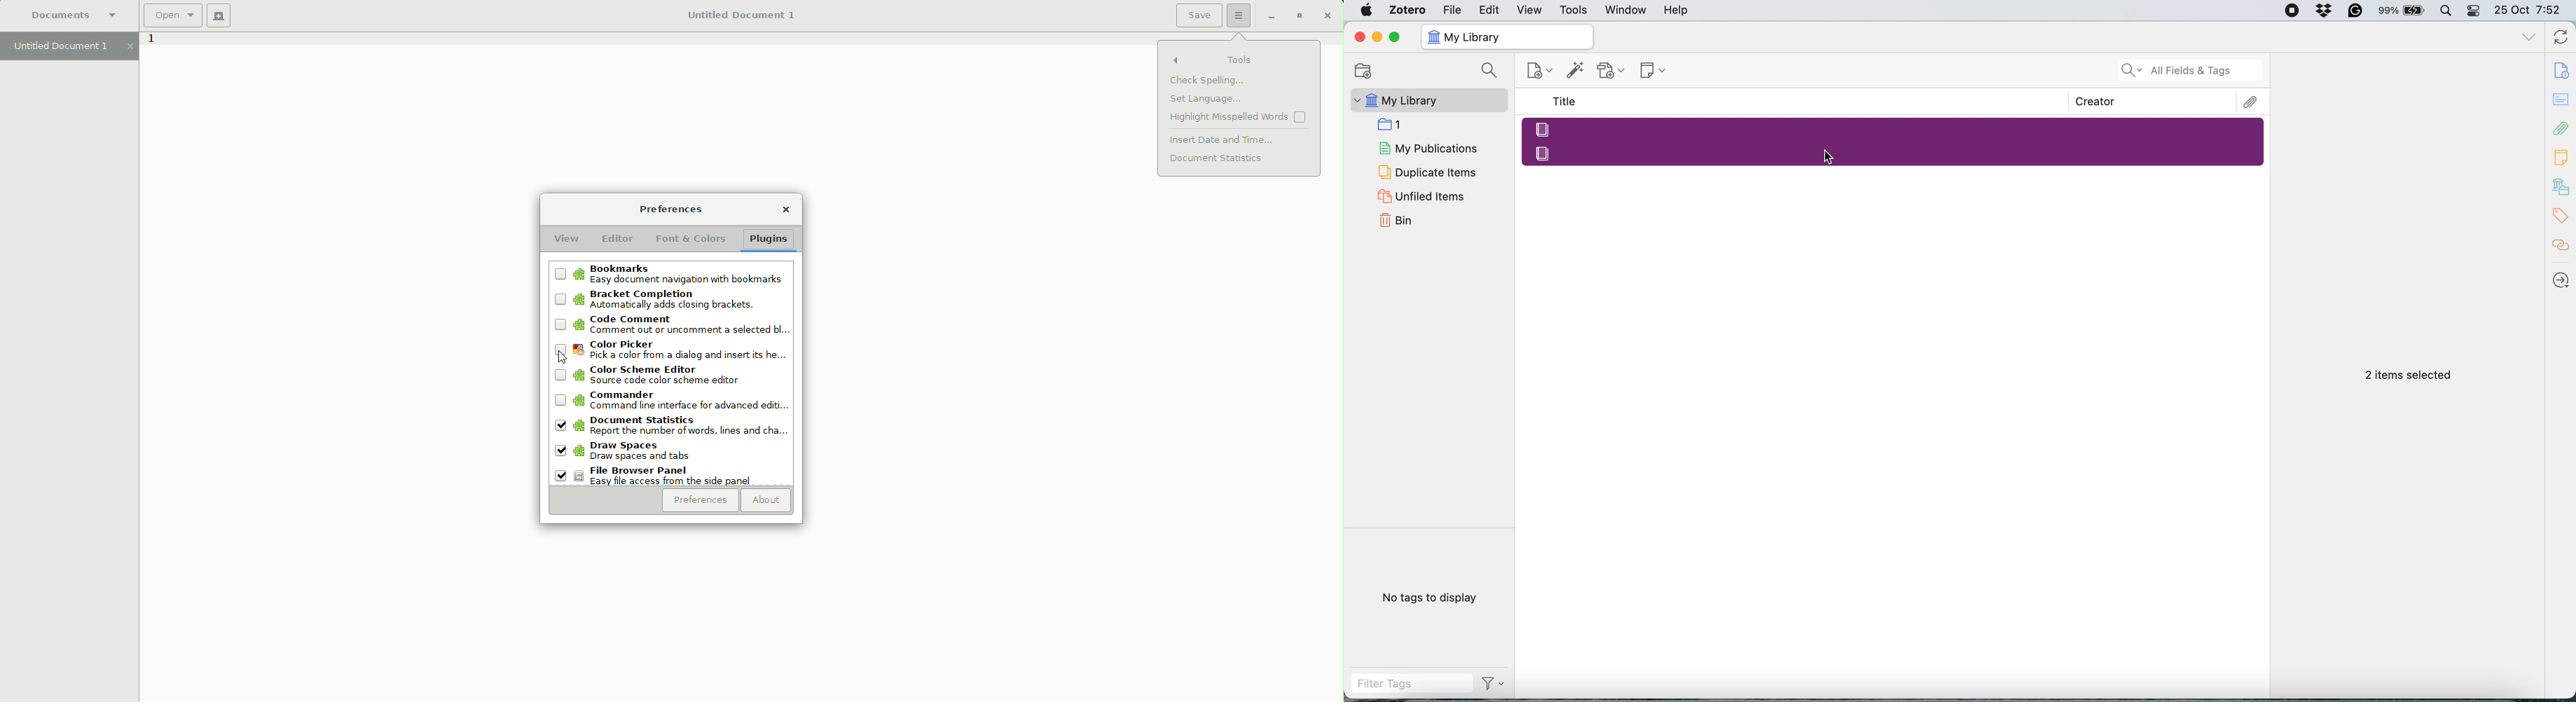 This screenshot has height=728, width=2576. I want to click on Creator, so click(2096, 101).